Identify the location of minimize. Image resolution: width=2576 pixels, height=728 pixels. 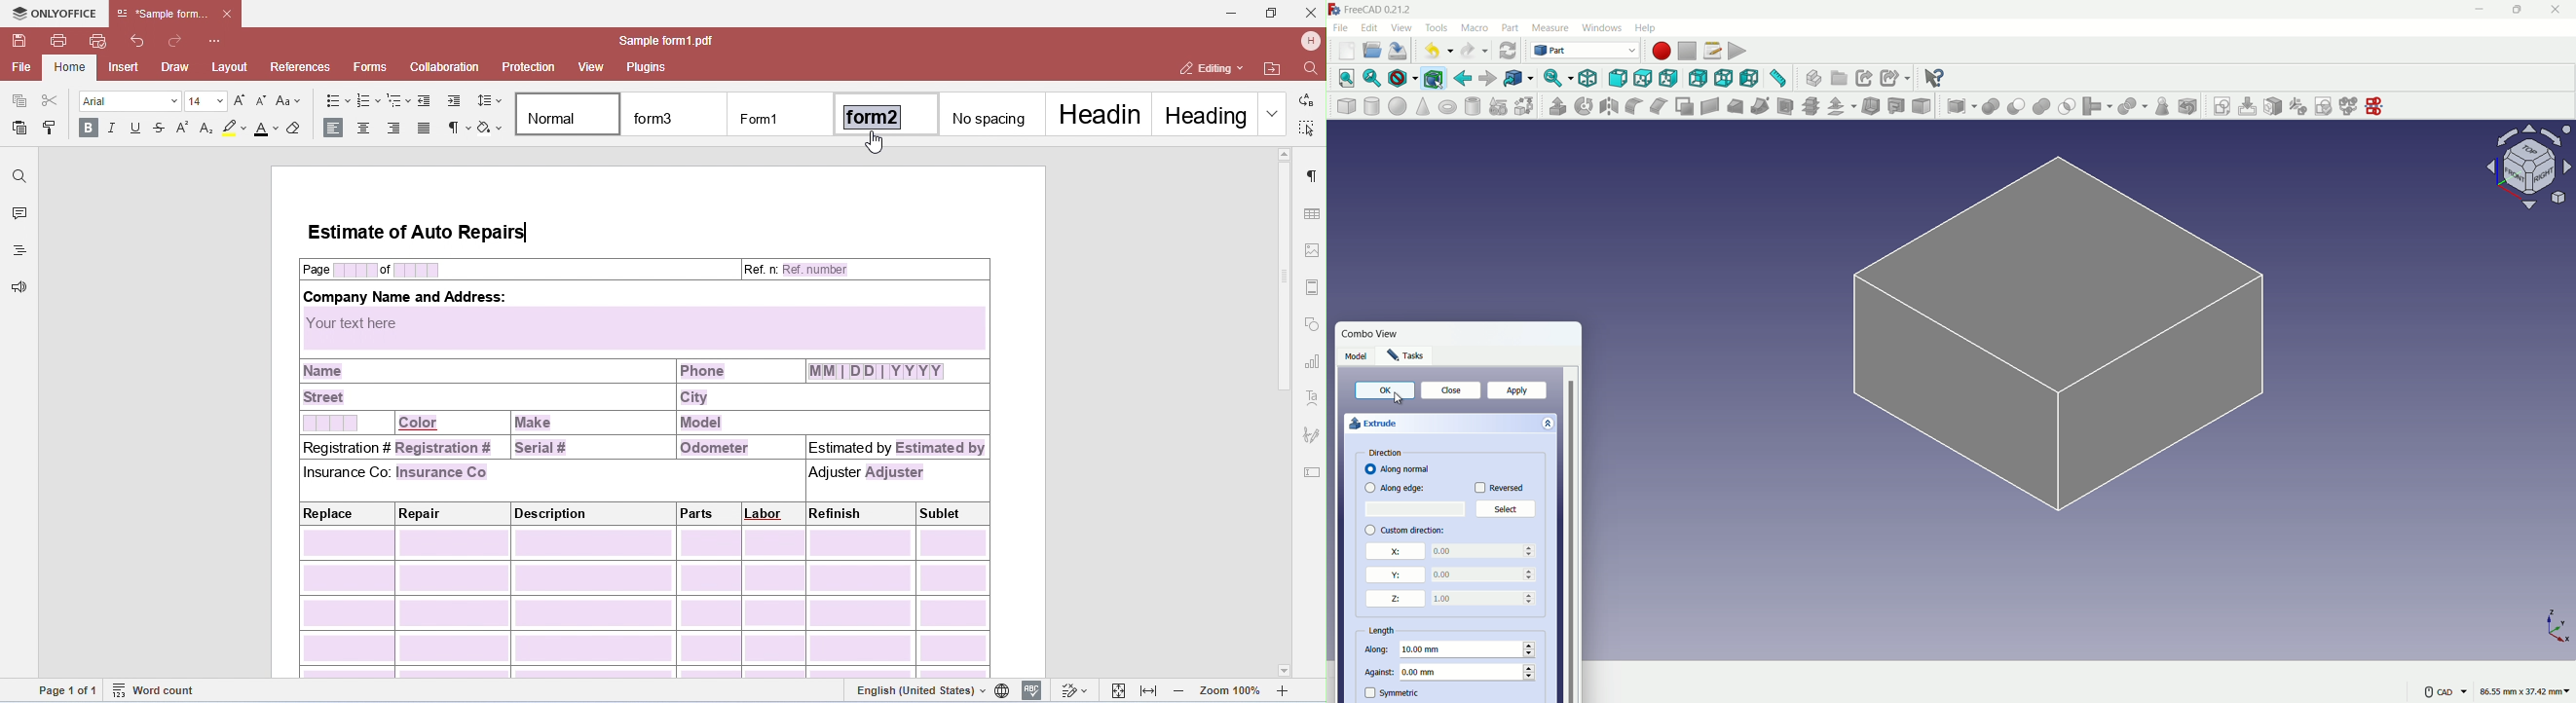
(2482, 10).